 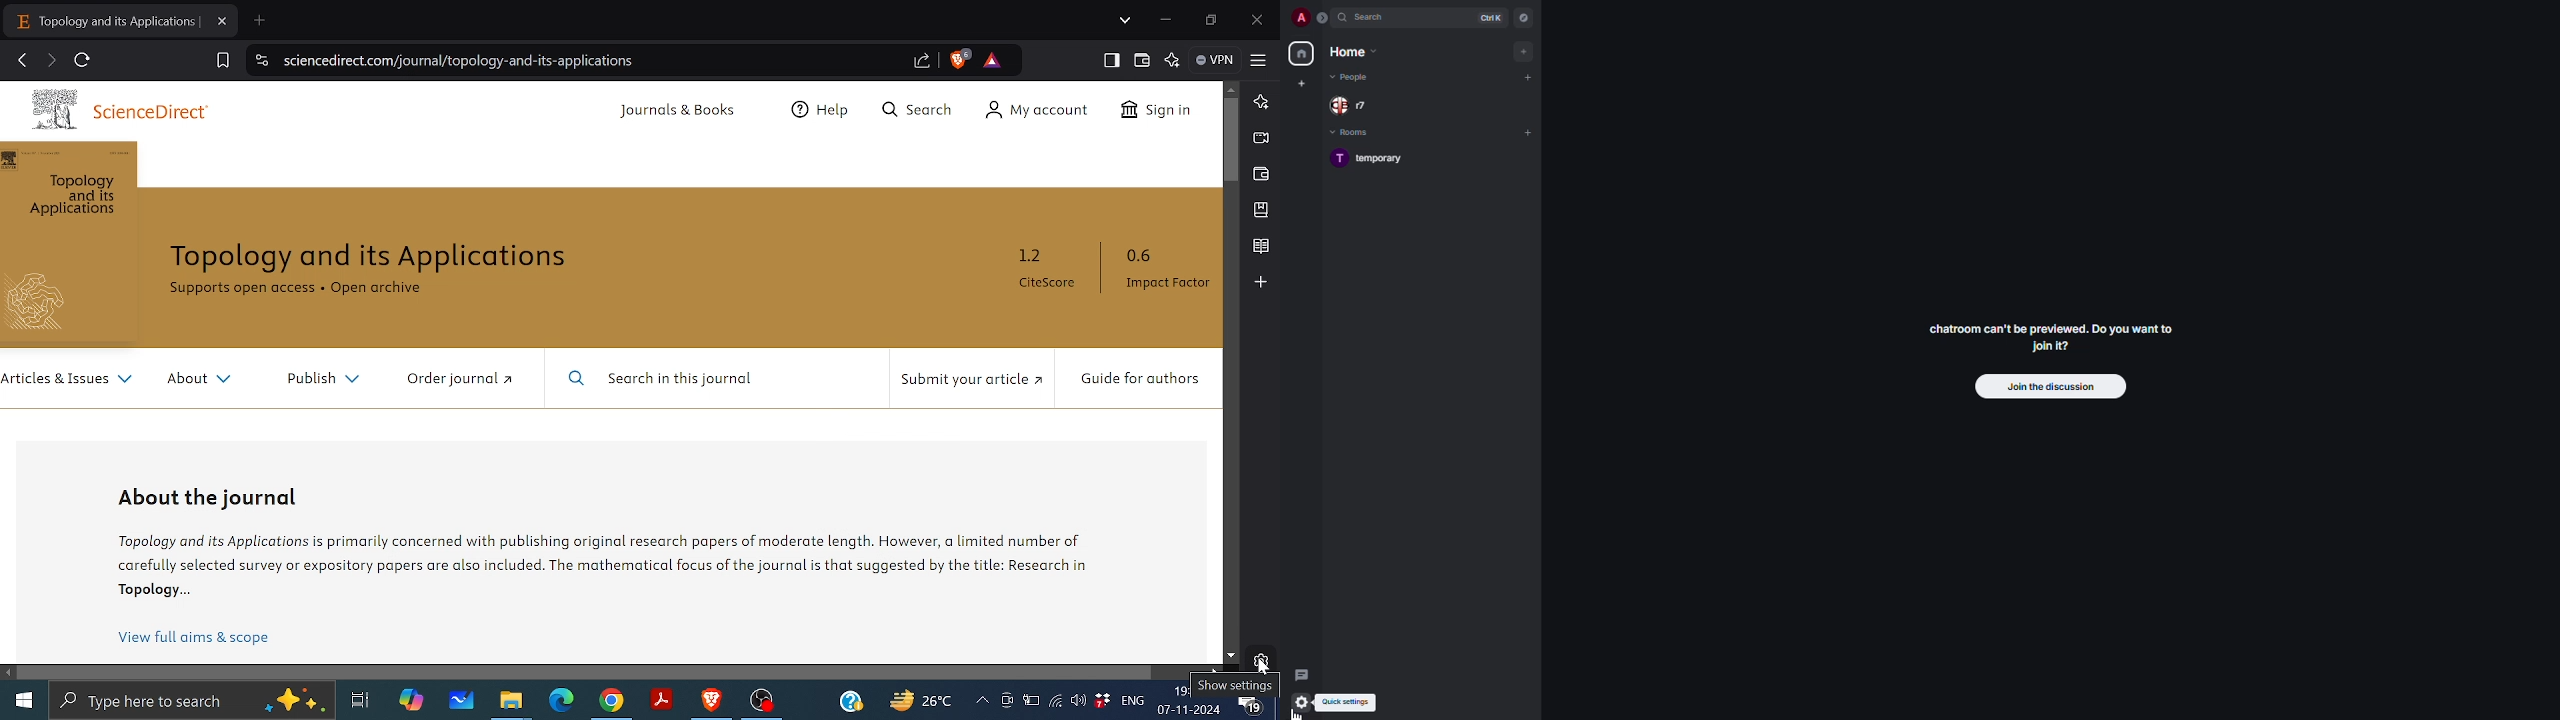 I want to click on room, so click(x=1377, y=159).